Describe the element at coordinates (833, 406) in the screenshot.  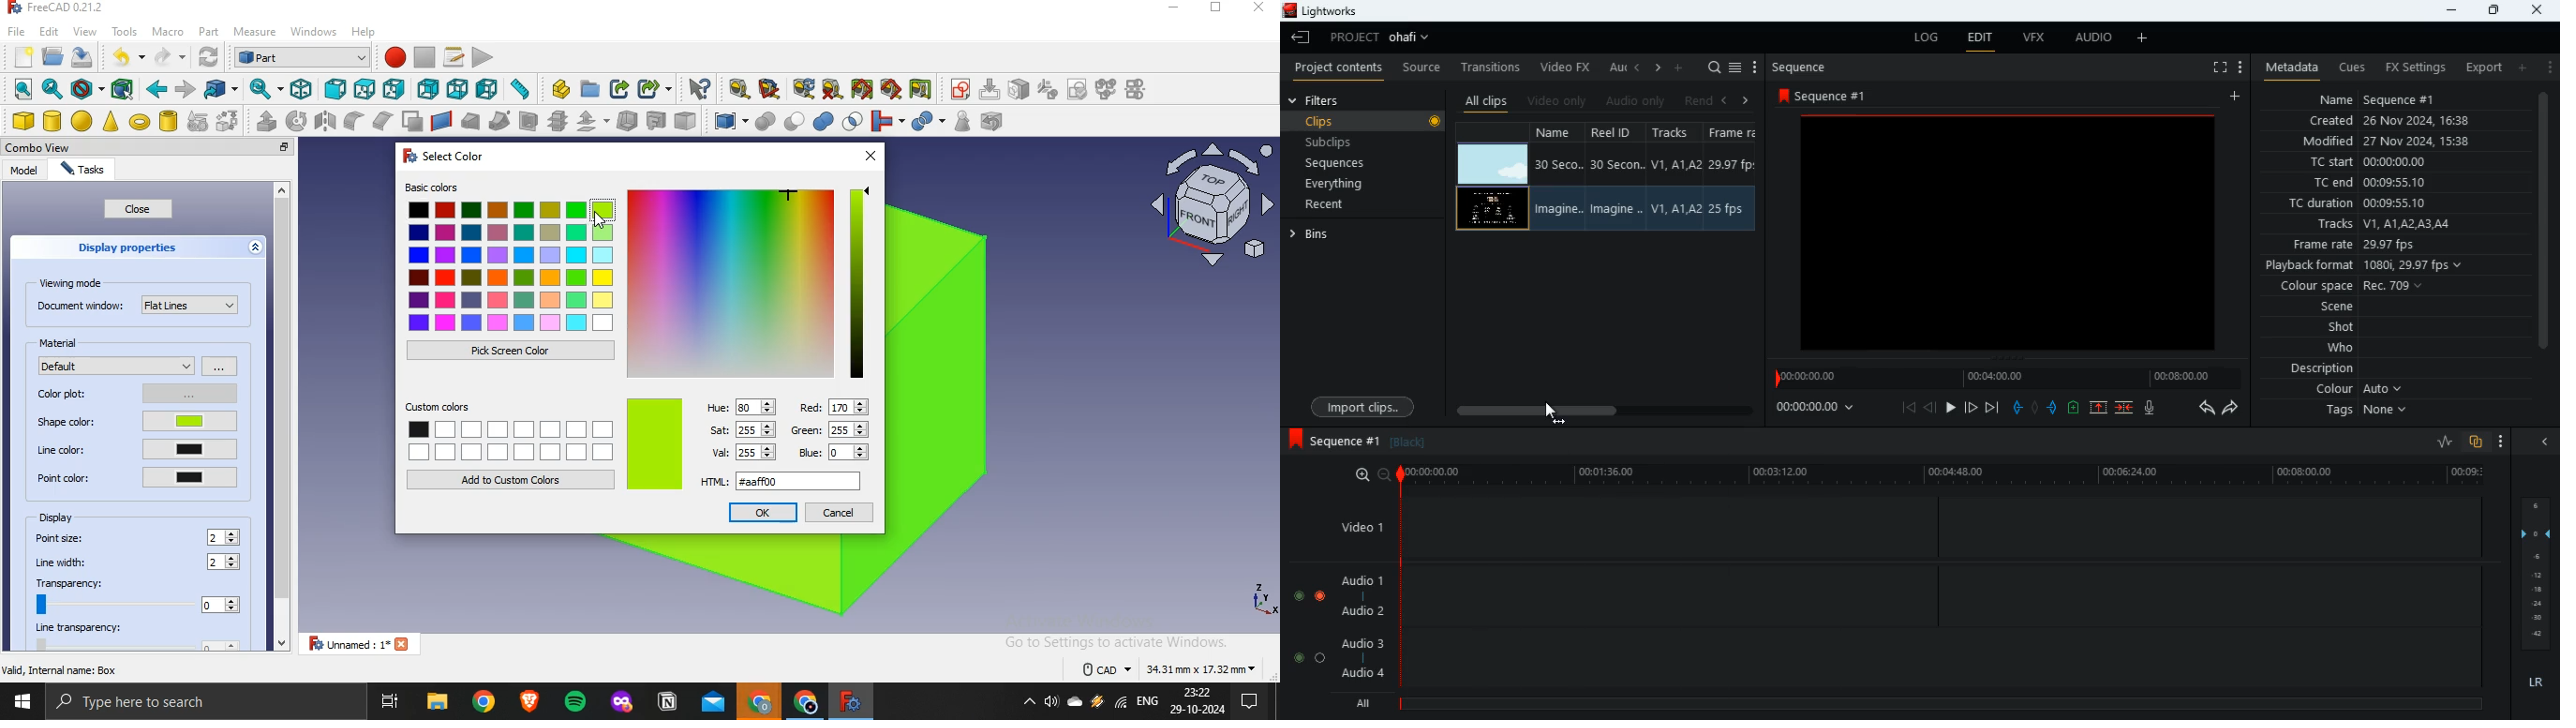
I see `red` at that location.